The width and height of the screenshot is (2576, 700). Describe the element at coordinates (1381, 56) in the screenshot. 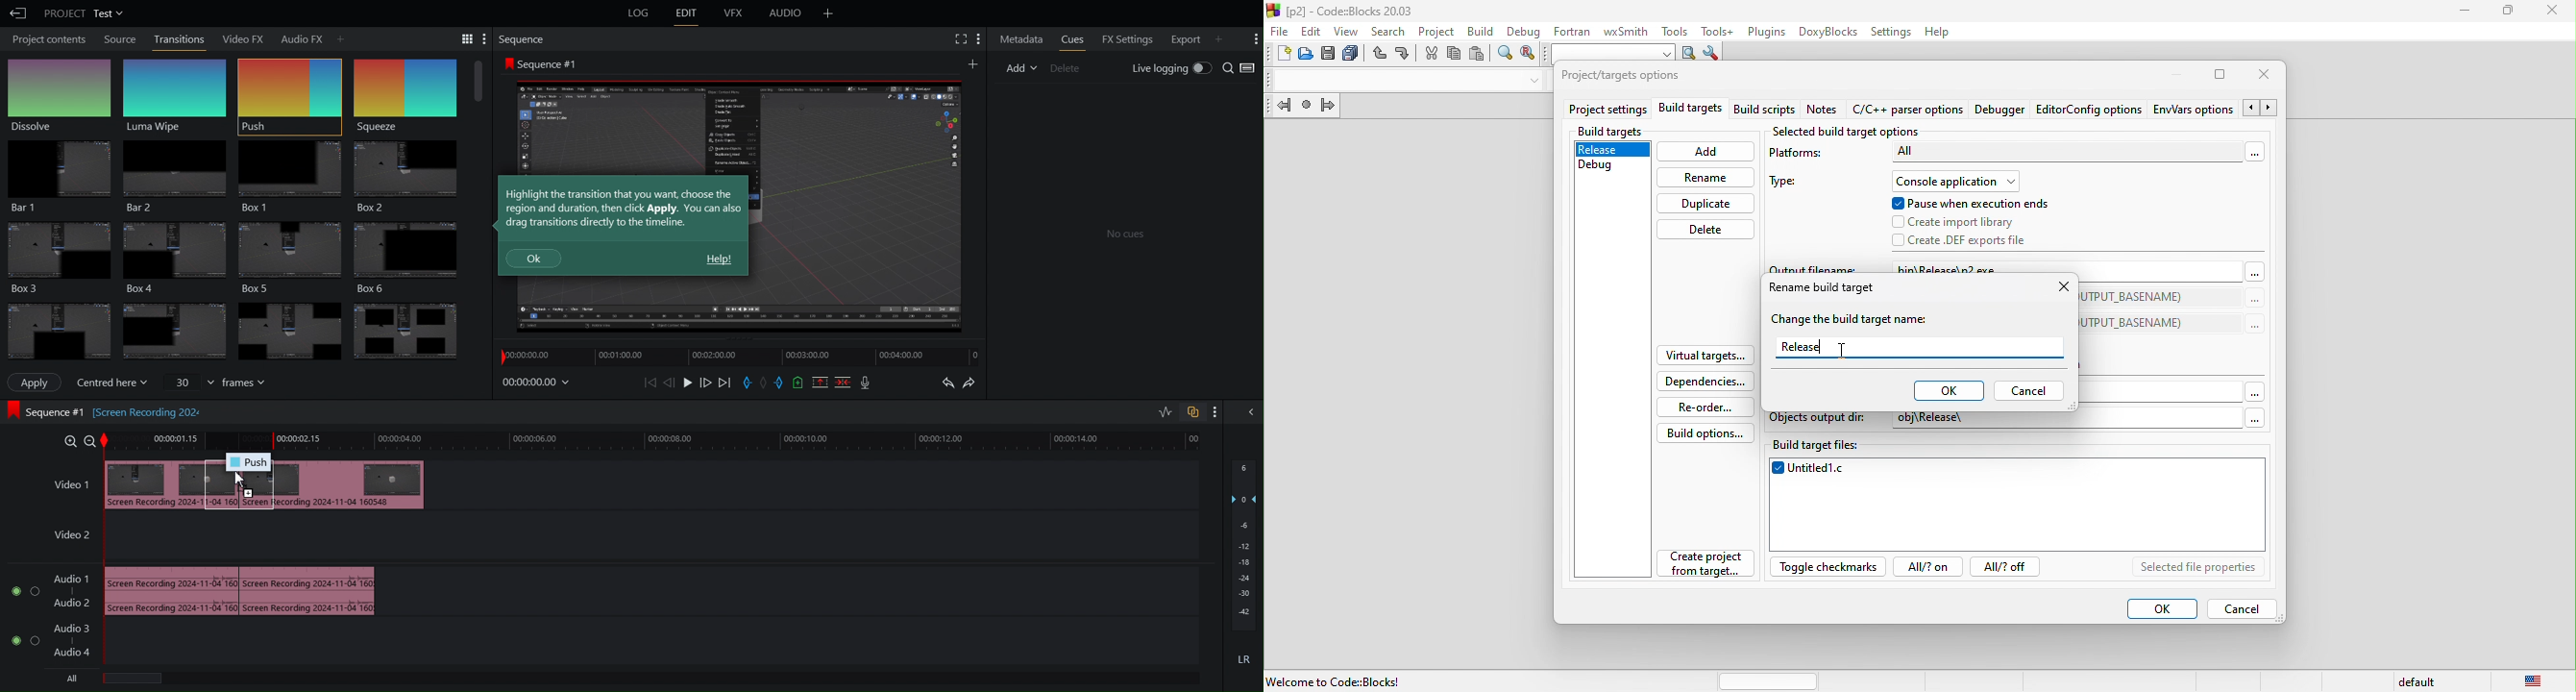

I see `undo` at that location.